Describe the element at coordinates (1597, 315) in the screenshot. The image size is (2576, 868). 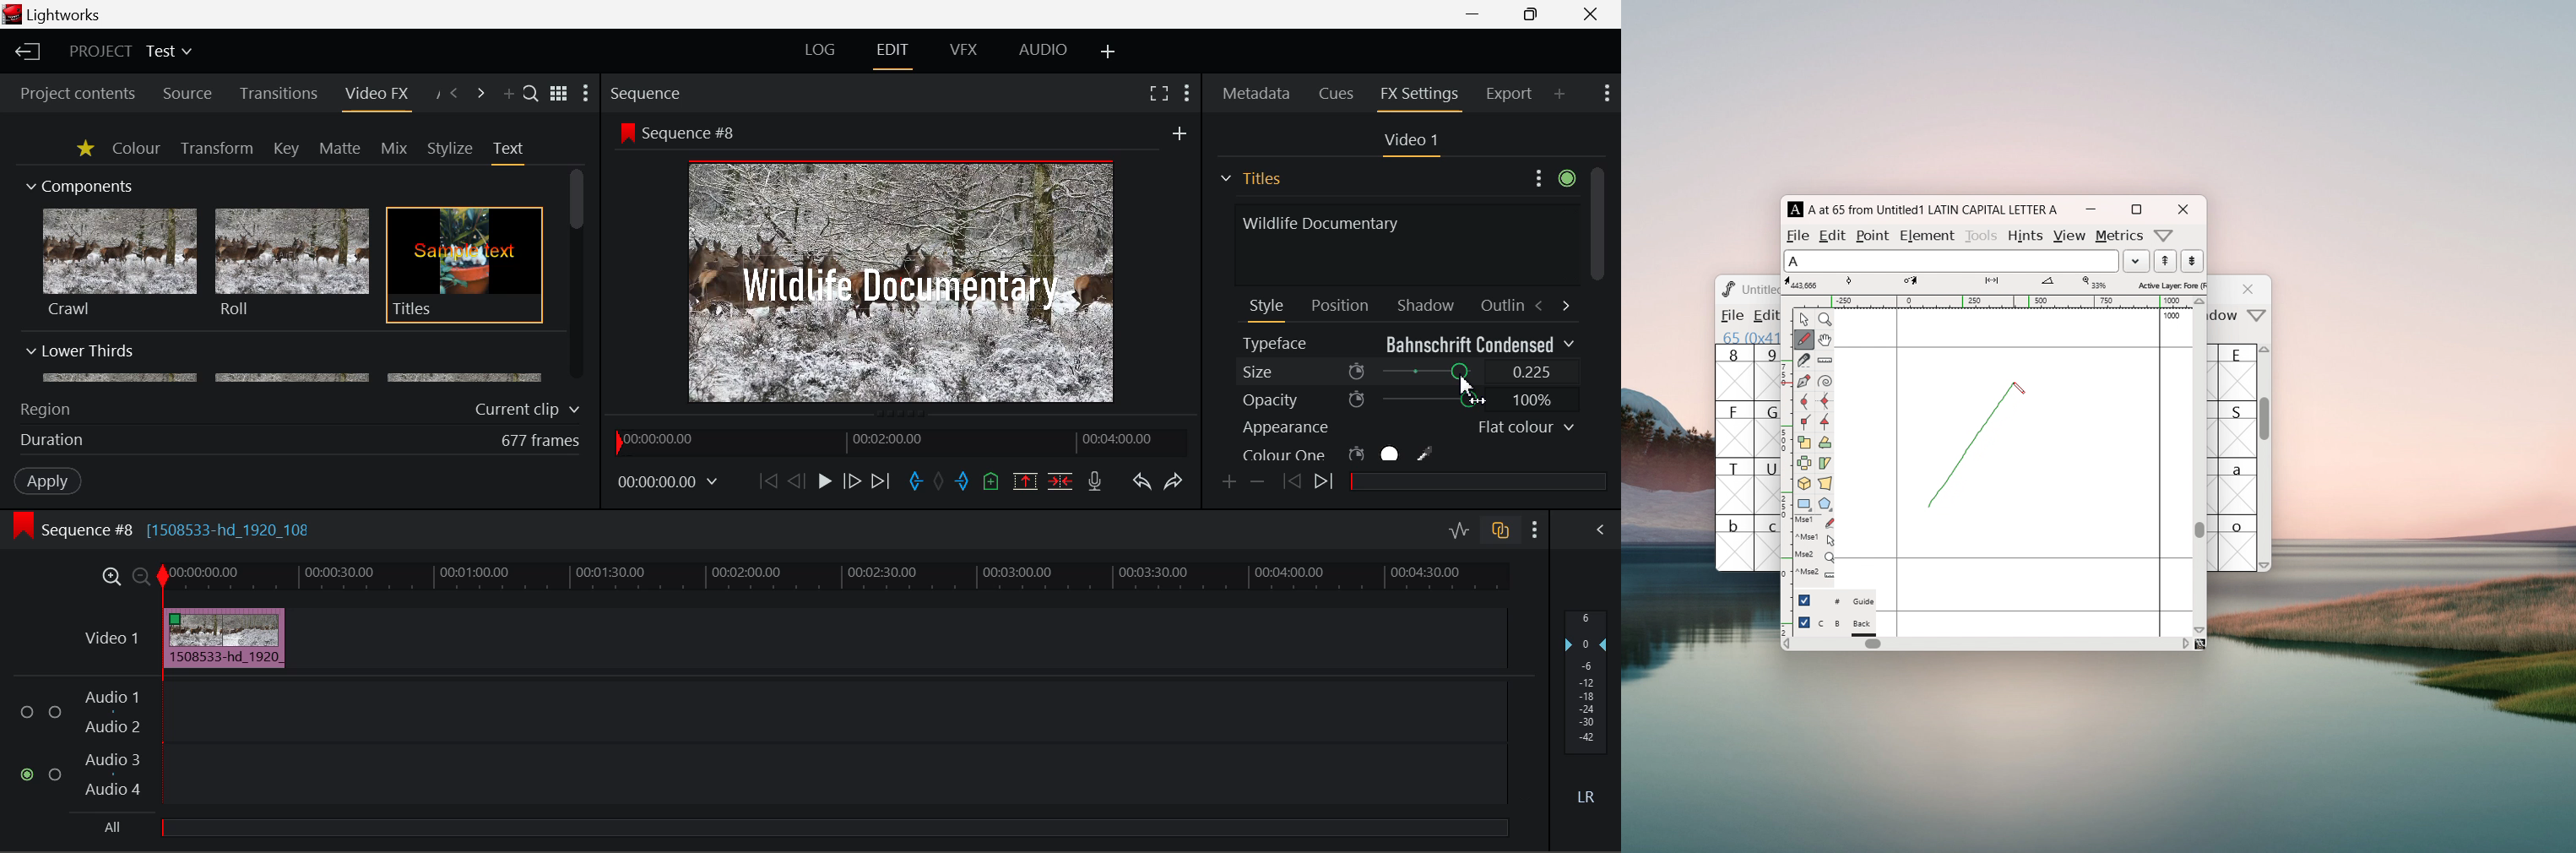
I see `Scroll Bar` at that location.